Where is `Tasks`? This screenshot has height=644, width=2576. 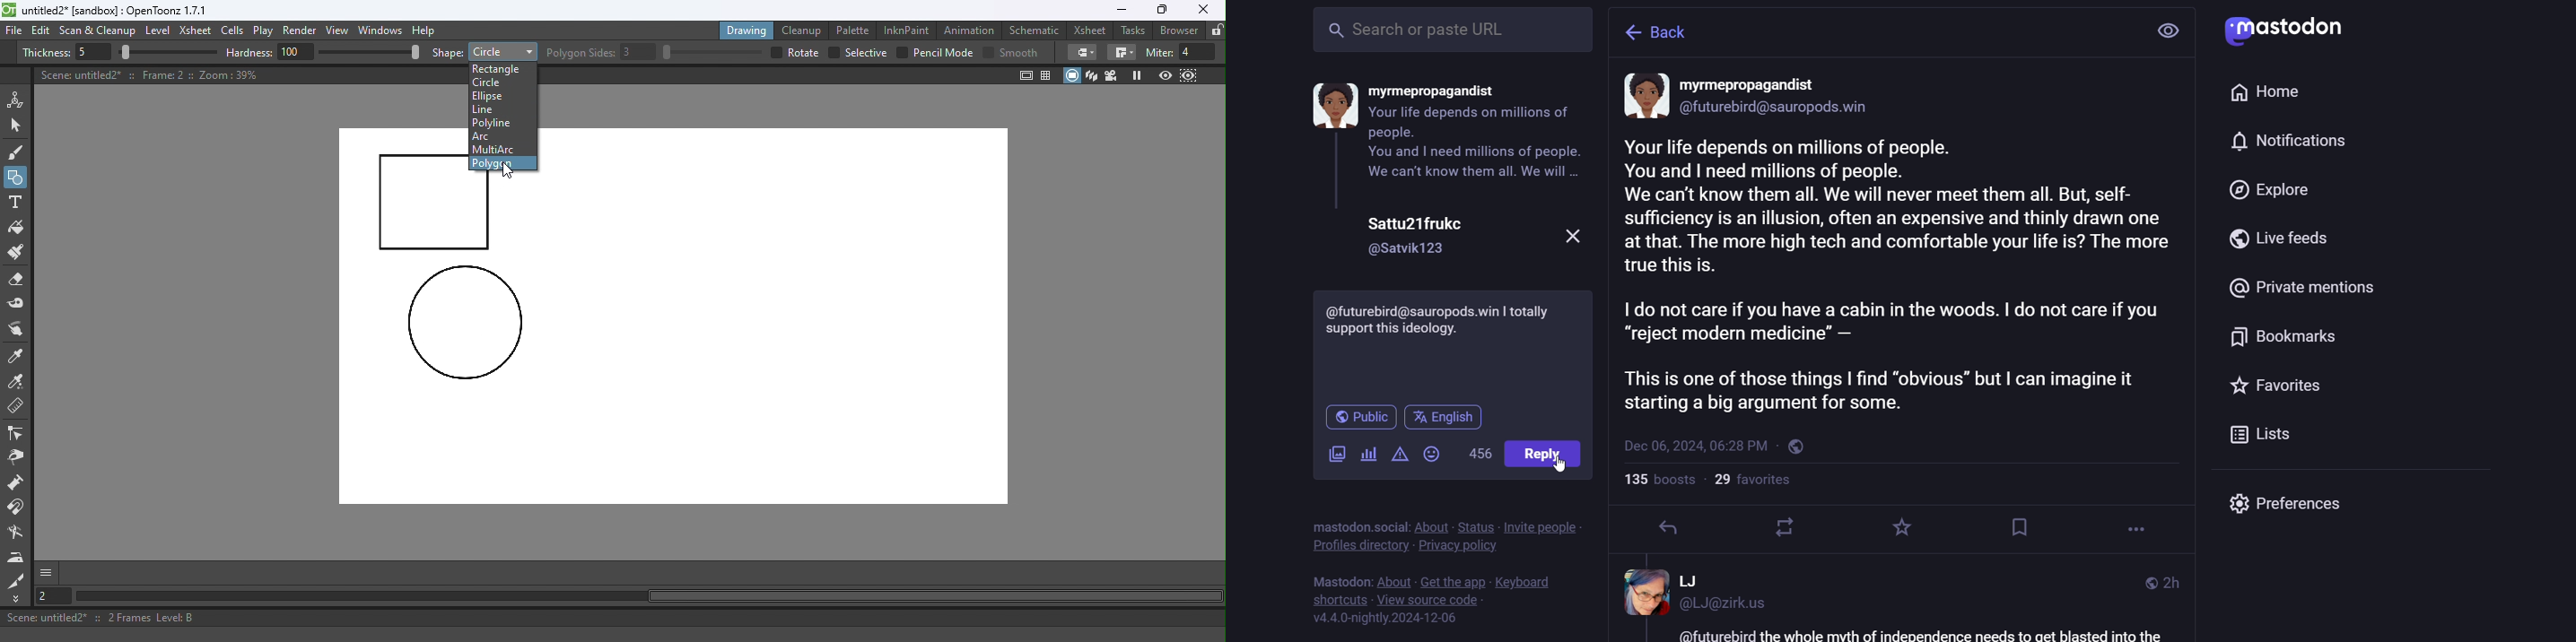 Tasks is located at coordinates (1134, 30).